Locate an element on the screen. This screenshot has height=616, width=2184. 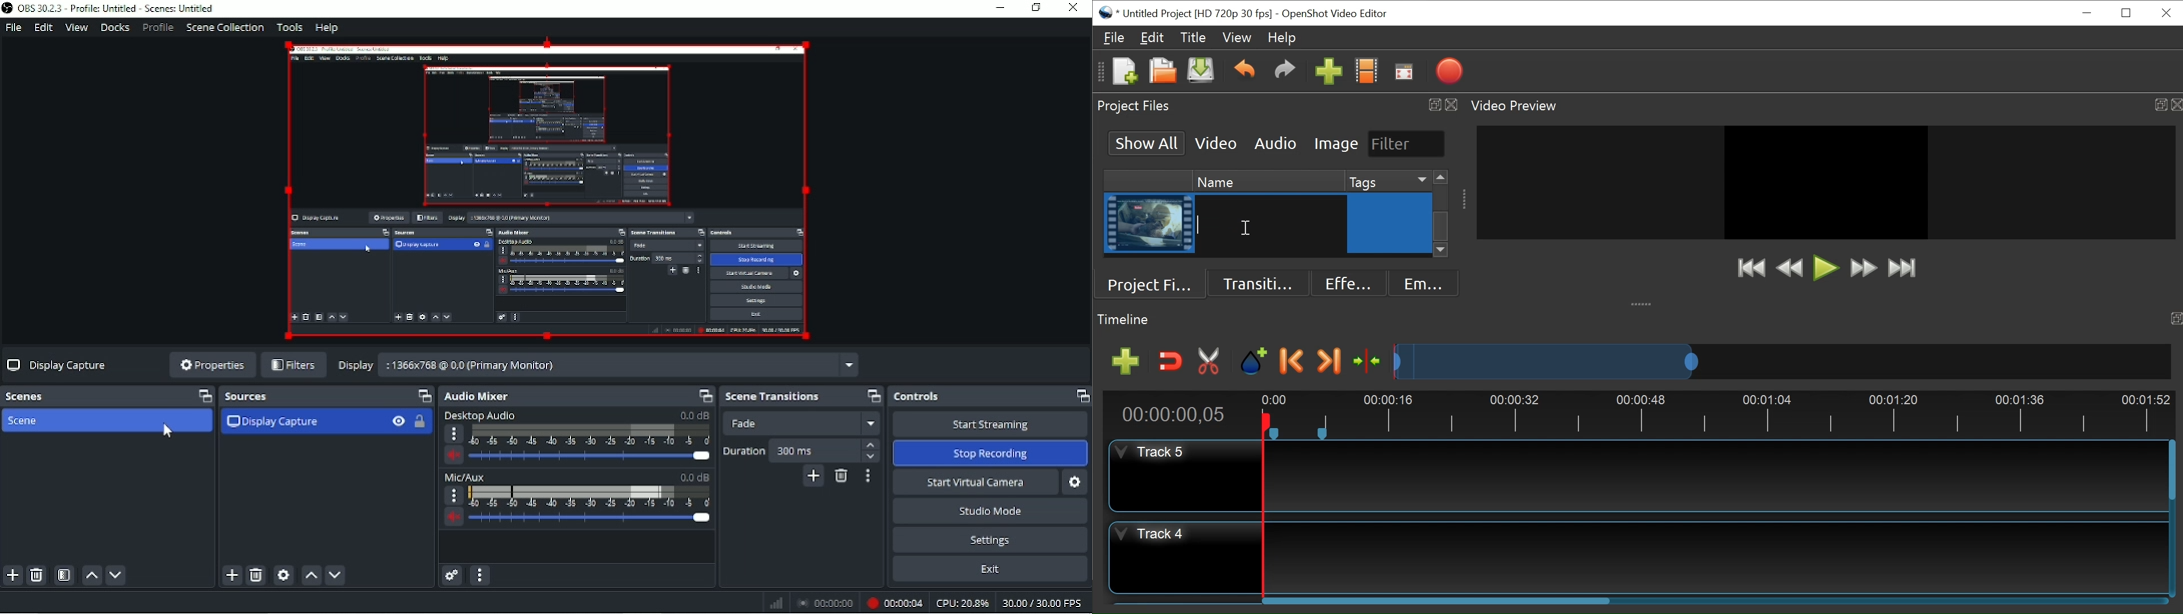
00:00:00 is located at coordinates (825, 604).